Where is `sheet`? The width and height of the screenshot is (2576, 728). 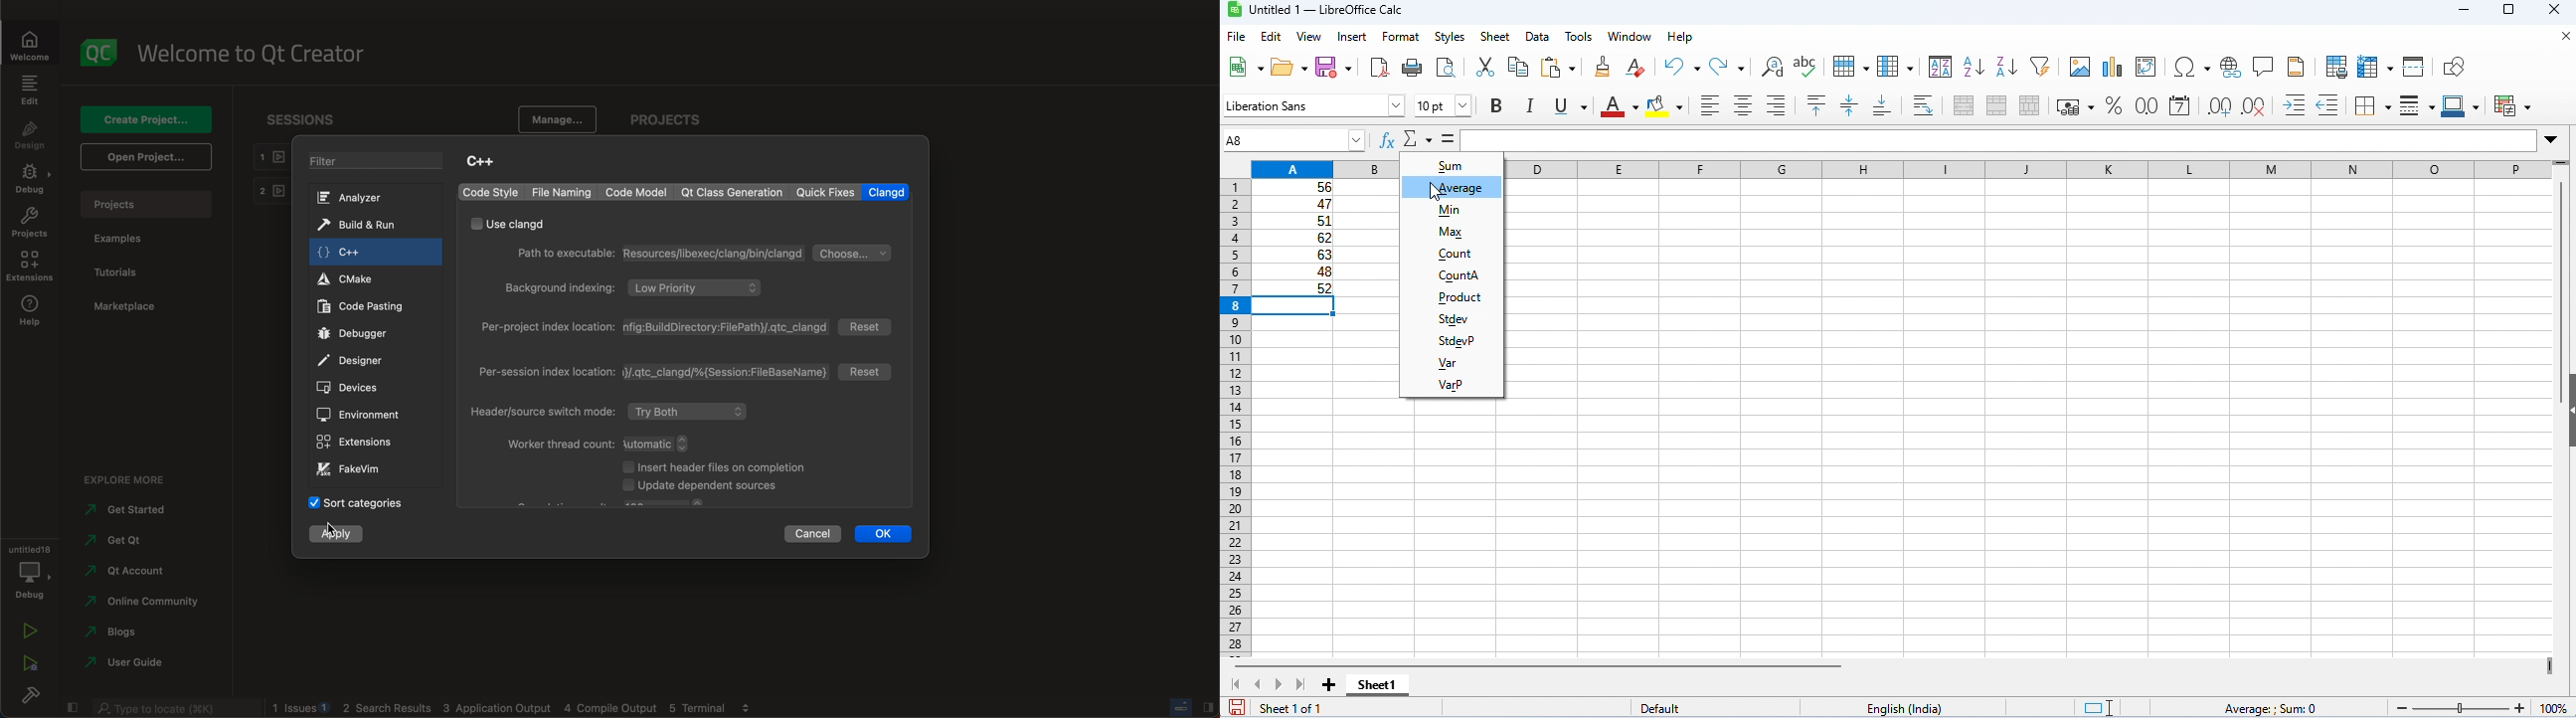 sheet is located at coordinates (1495, 37).